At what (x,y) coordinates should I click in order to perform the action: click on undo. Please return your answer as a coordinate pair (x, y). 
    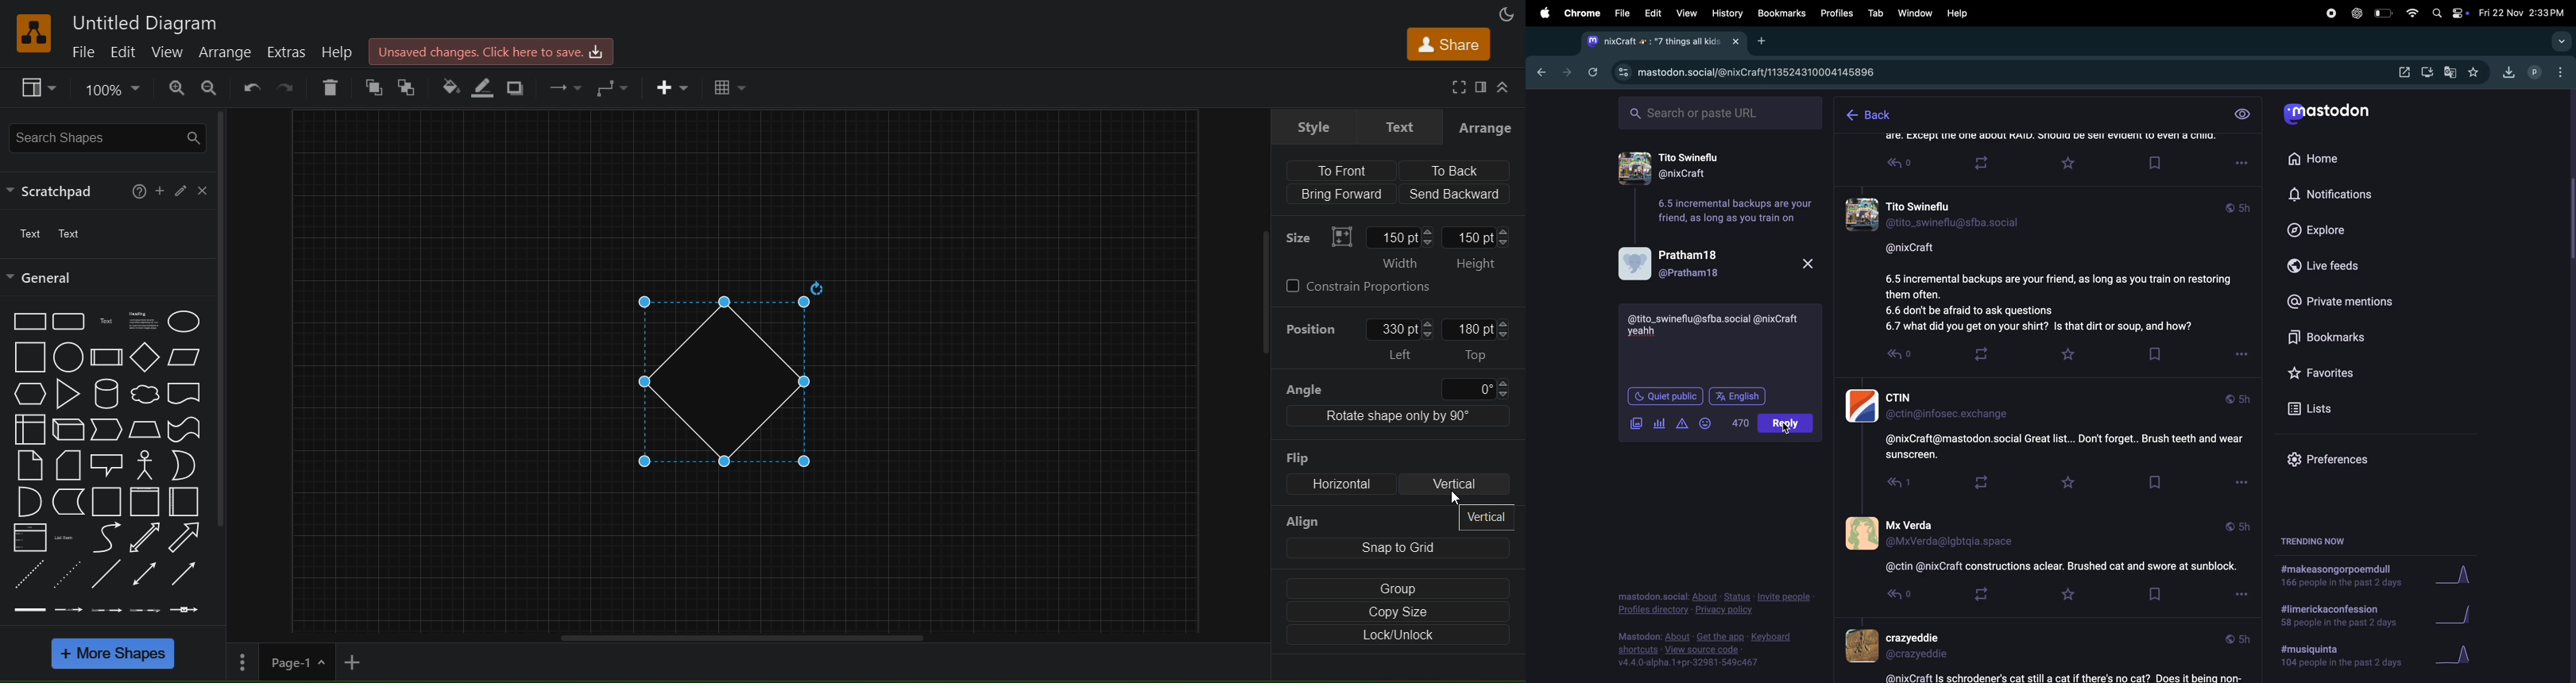
    Looking at the image, I should click on (250, 87).